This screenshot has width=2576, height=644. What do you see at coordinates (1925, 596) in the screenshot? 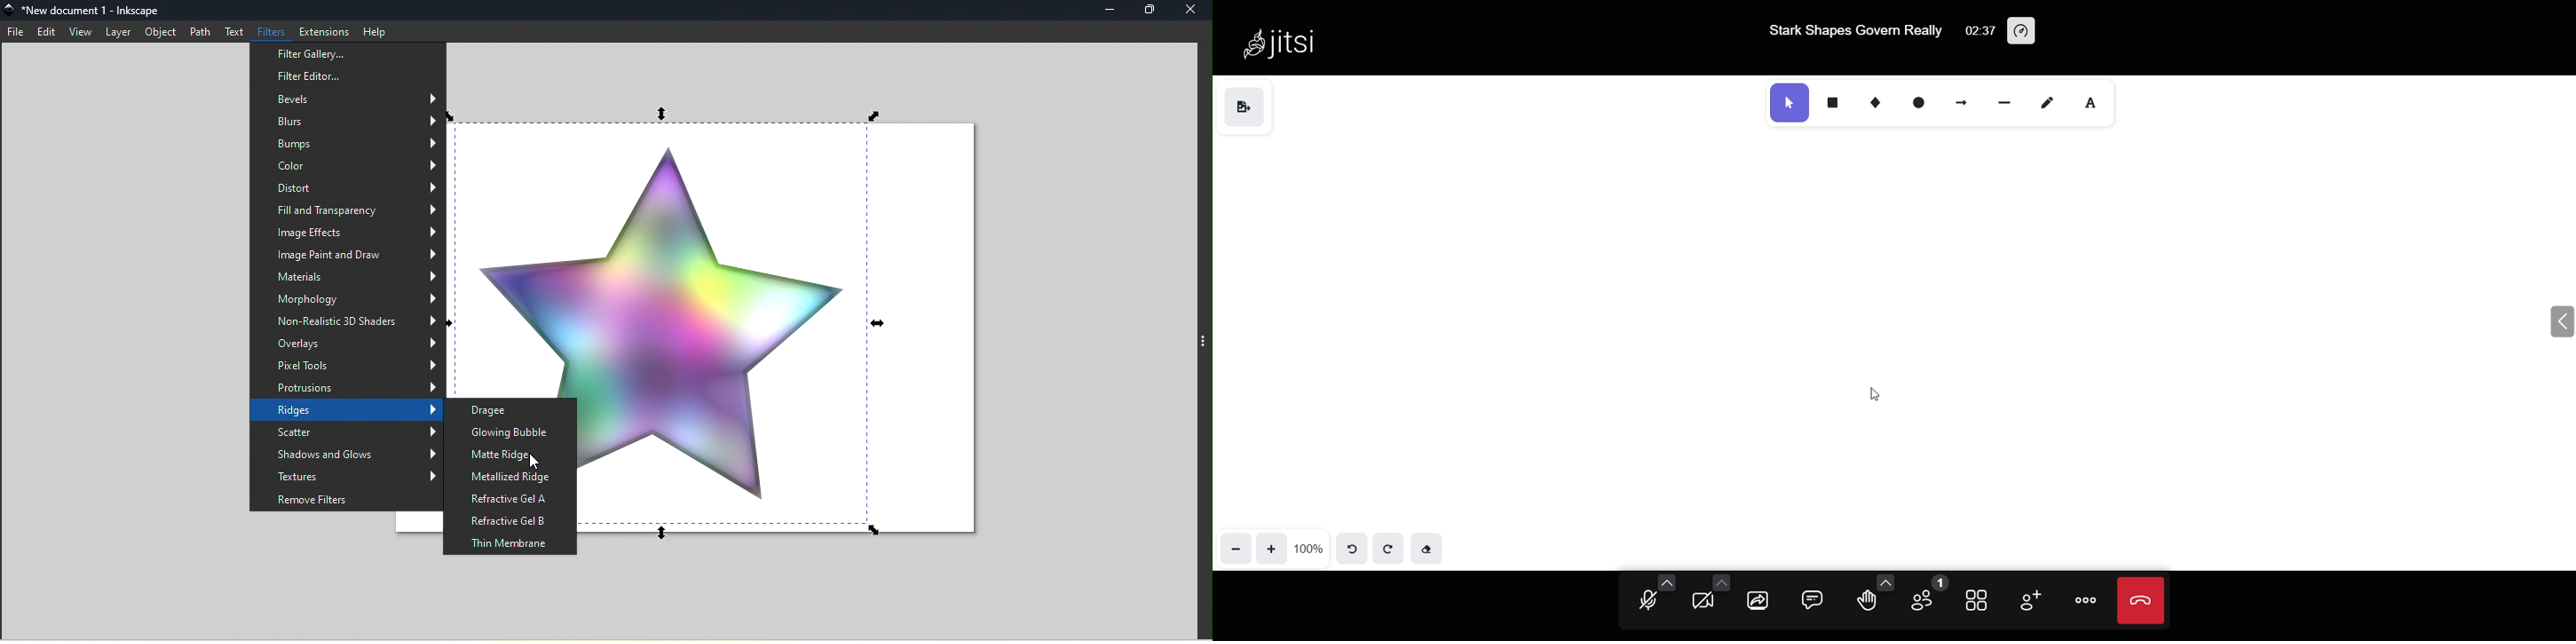
I see `participant` at bounding box center [1925, 596].